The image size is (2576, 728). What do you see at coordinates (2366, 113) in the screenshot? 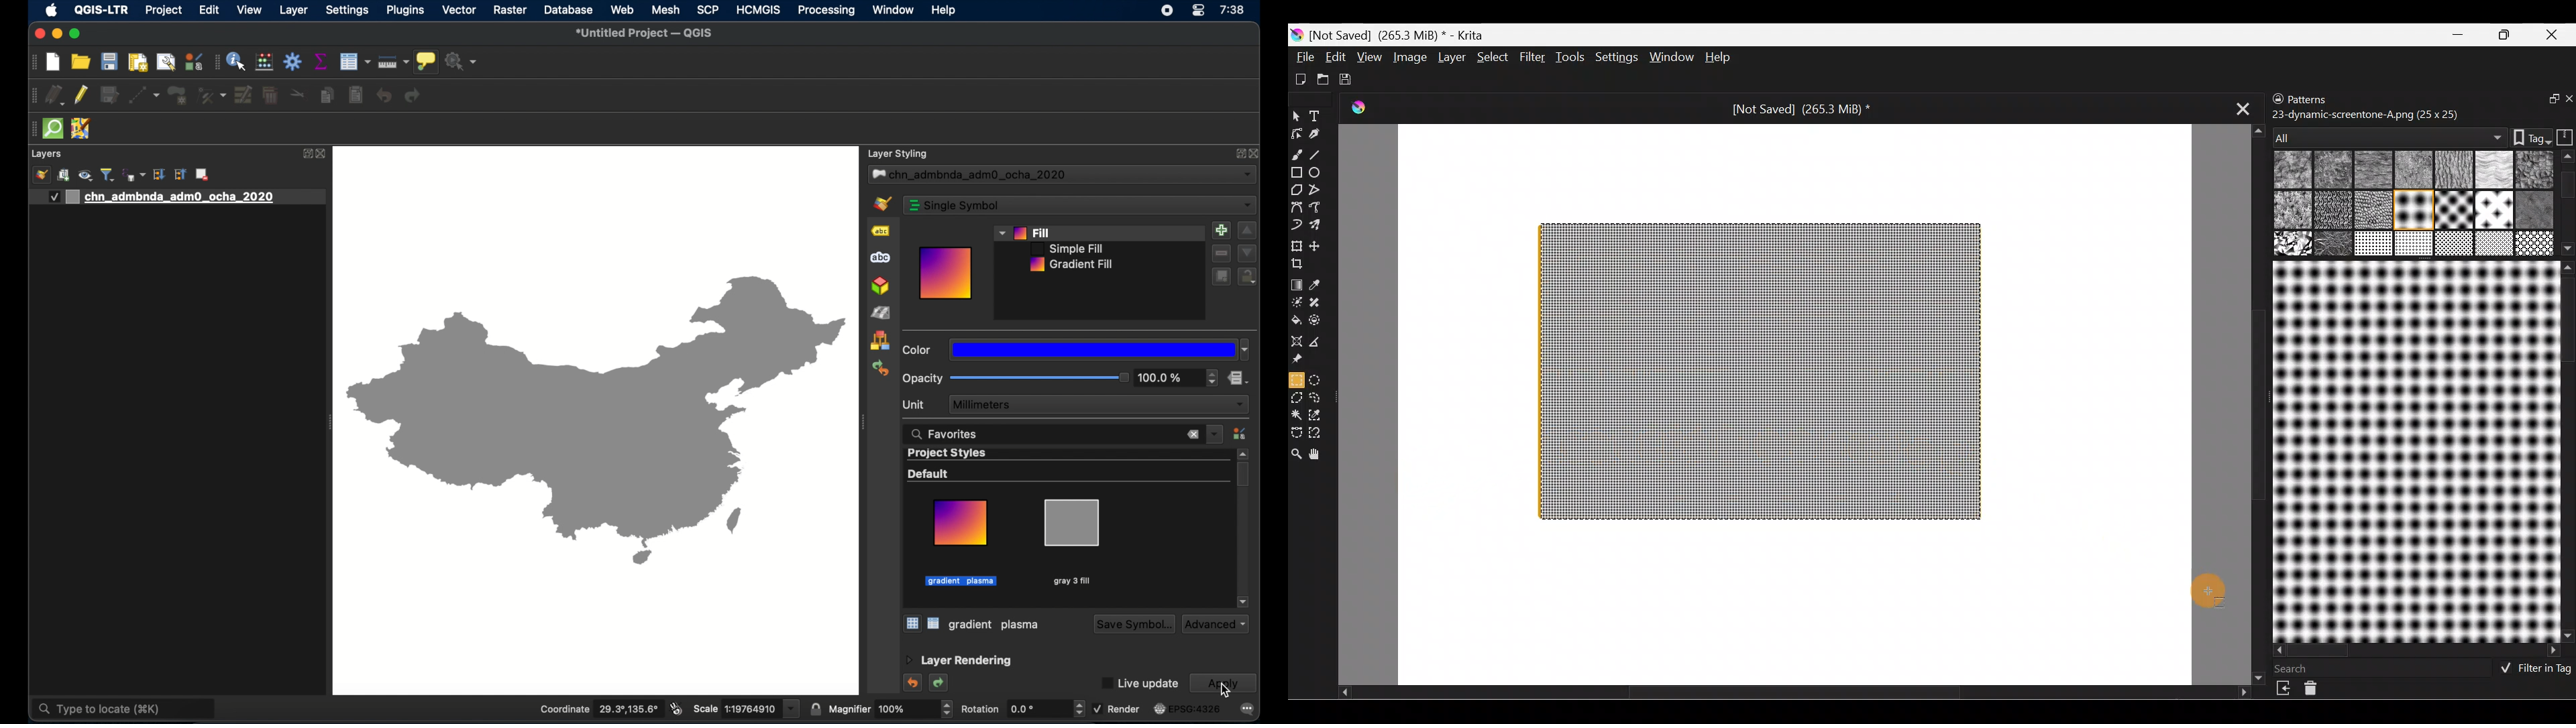
I see `23-dynamic-screentone-A.png (25 x 25)` at bounding box center [2366, 113].